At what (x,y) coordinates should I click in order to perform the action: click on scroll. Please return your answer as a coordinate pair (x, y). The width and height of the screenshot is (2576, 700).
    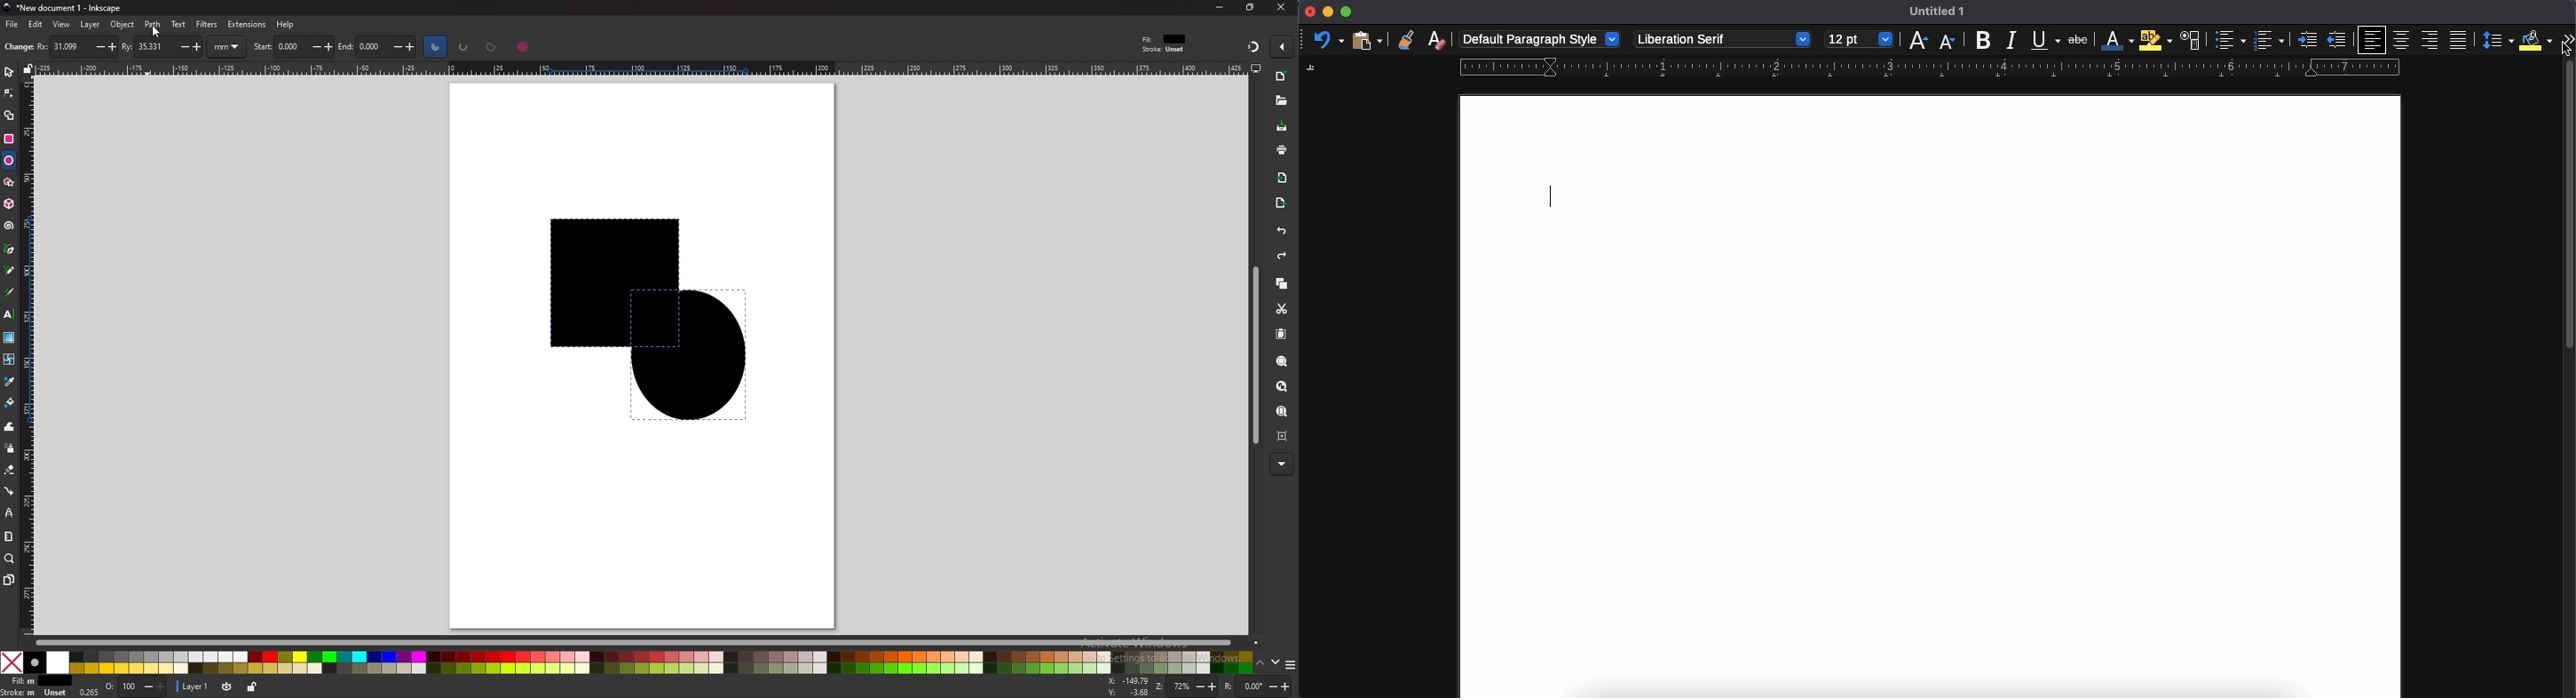
    Looking at the image, I should click on (2570, 381).